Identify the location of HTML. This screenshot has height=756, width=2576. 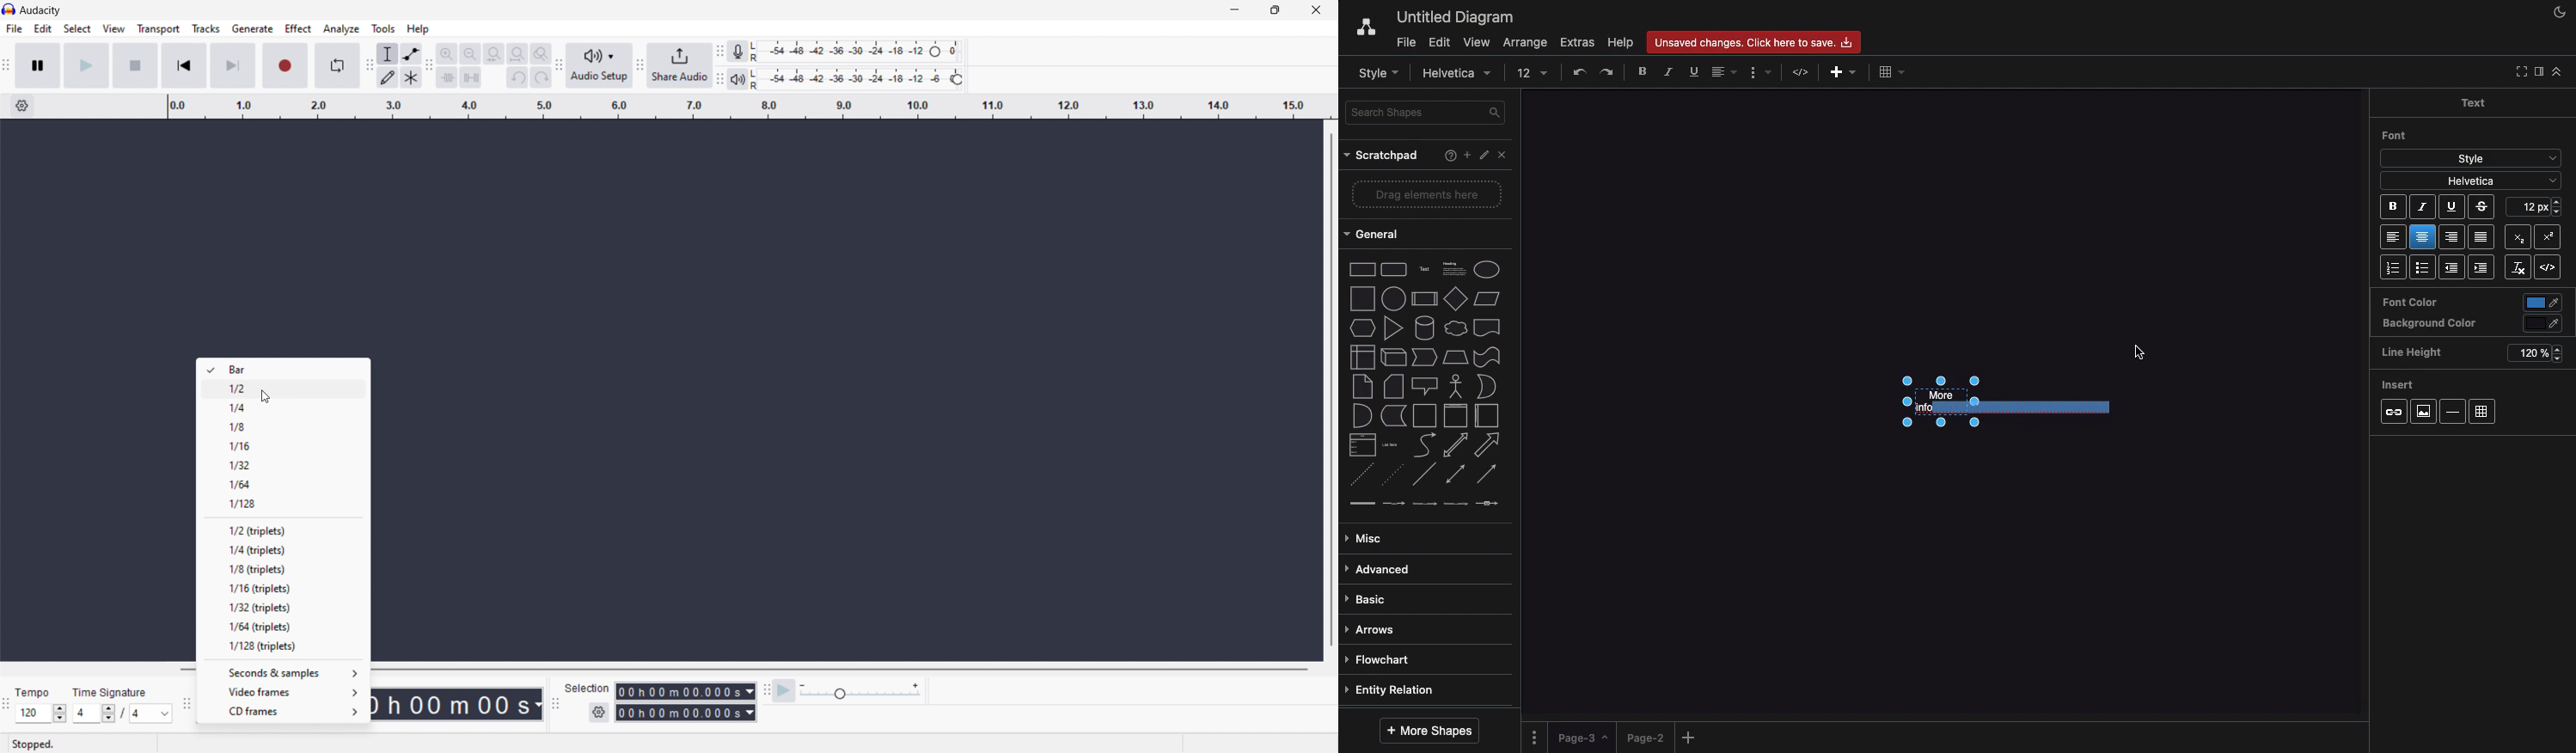
(1802, 73).